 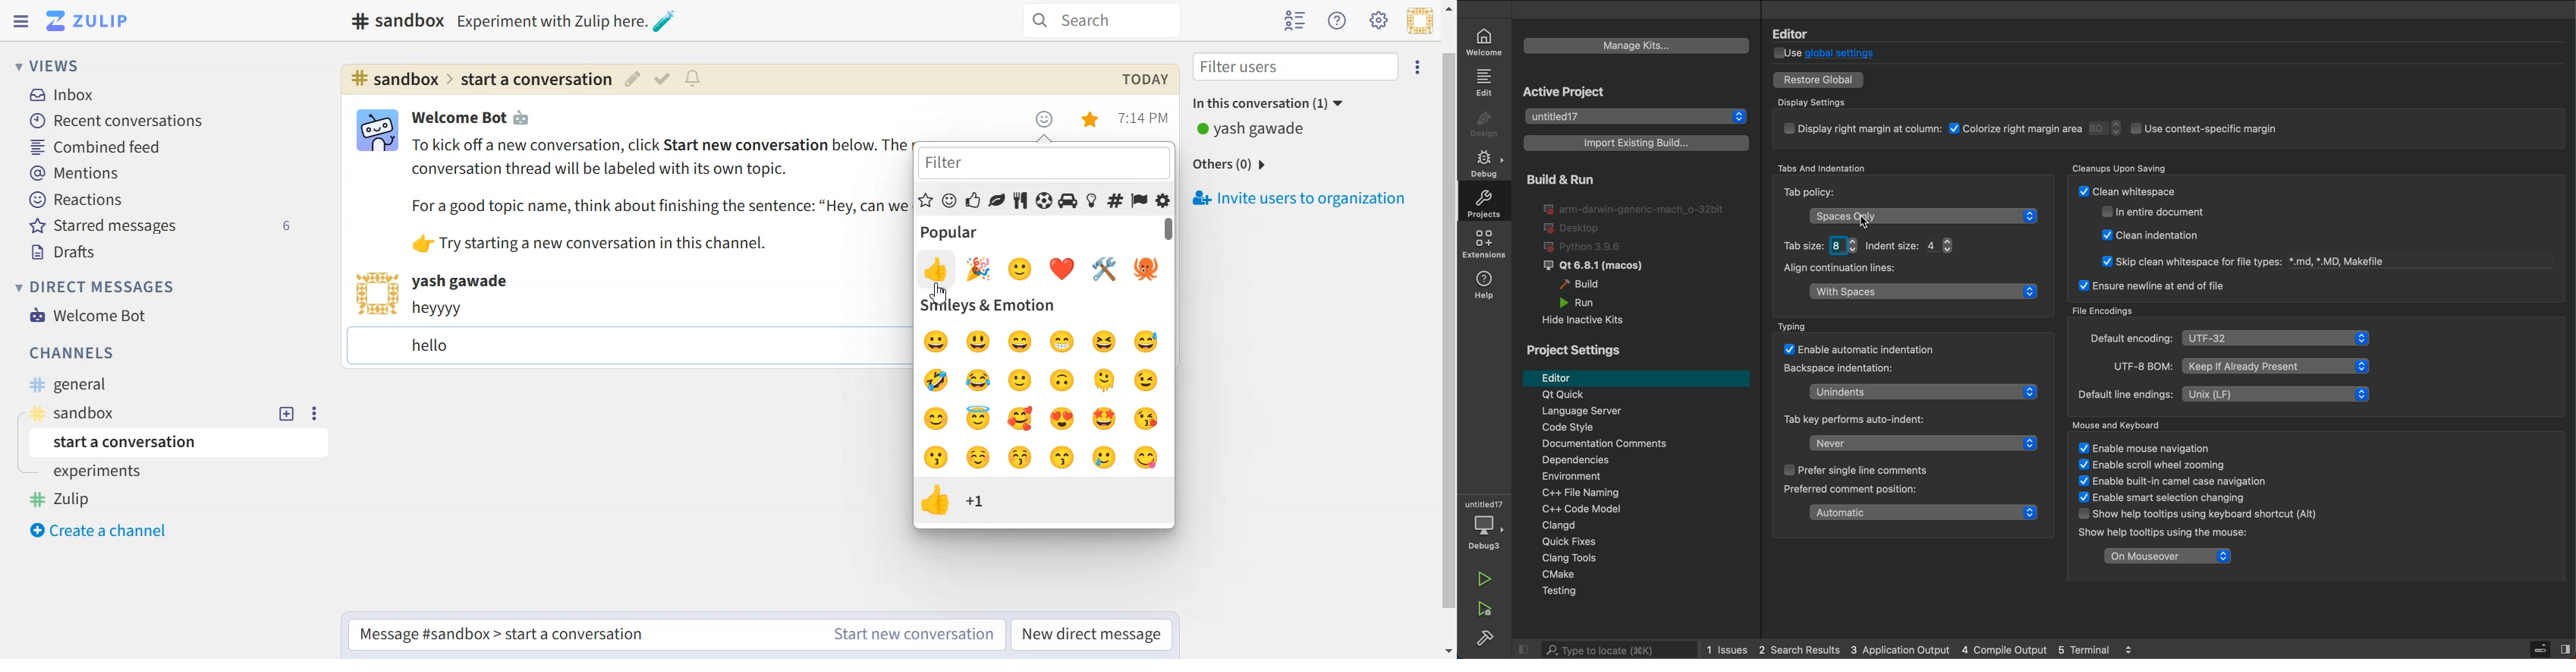 What do you see at coordinates (1338, 20) in the screenshot?
I see `Help menu` at bounding box center [1338, 20].